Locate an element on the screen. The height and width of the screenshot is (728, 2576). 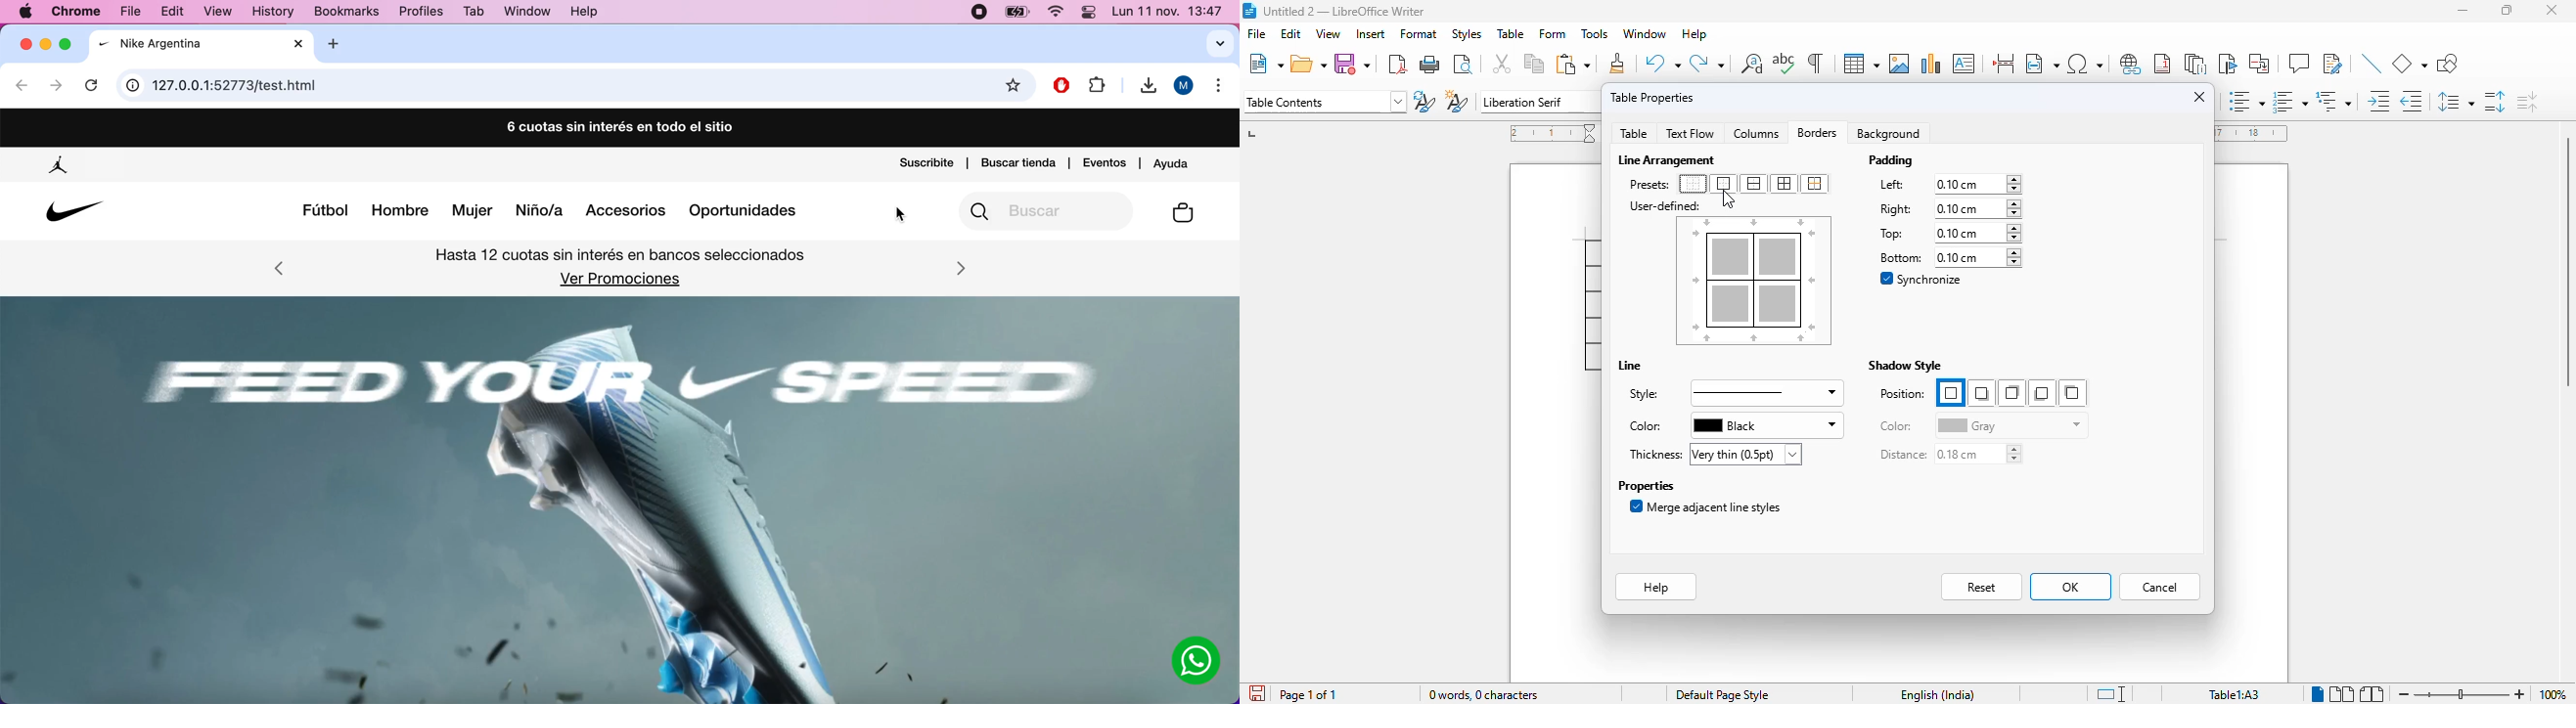
Go right is located at coordinates (961, 268).